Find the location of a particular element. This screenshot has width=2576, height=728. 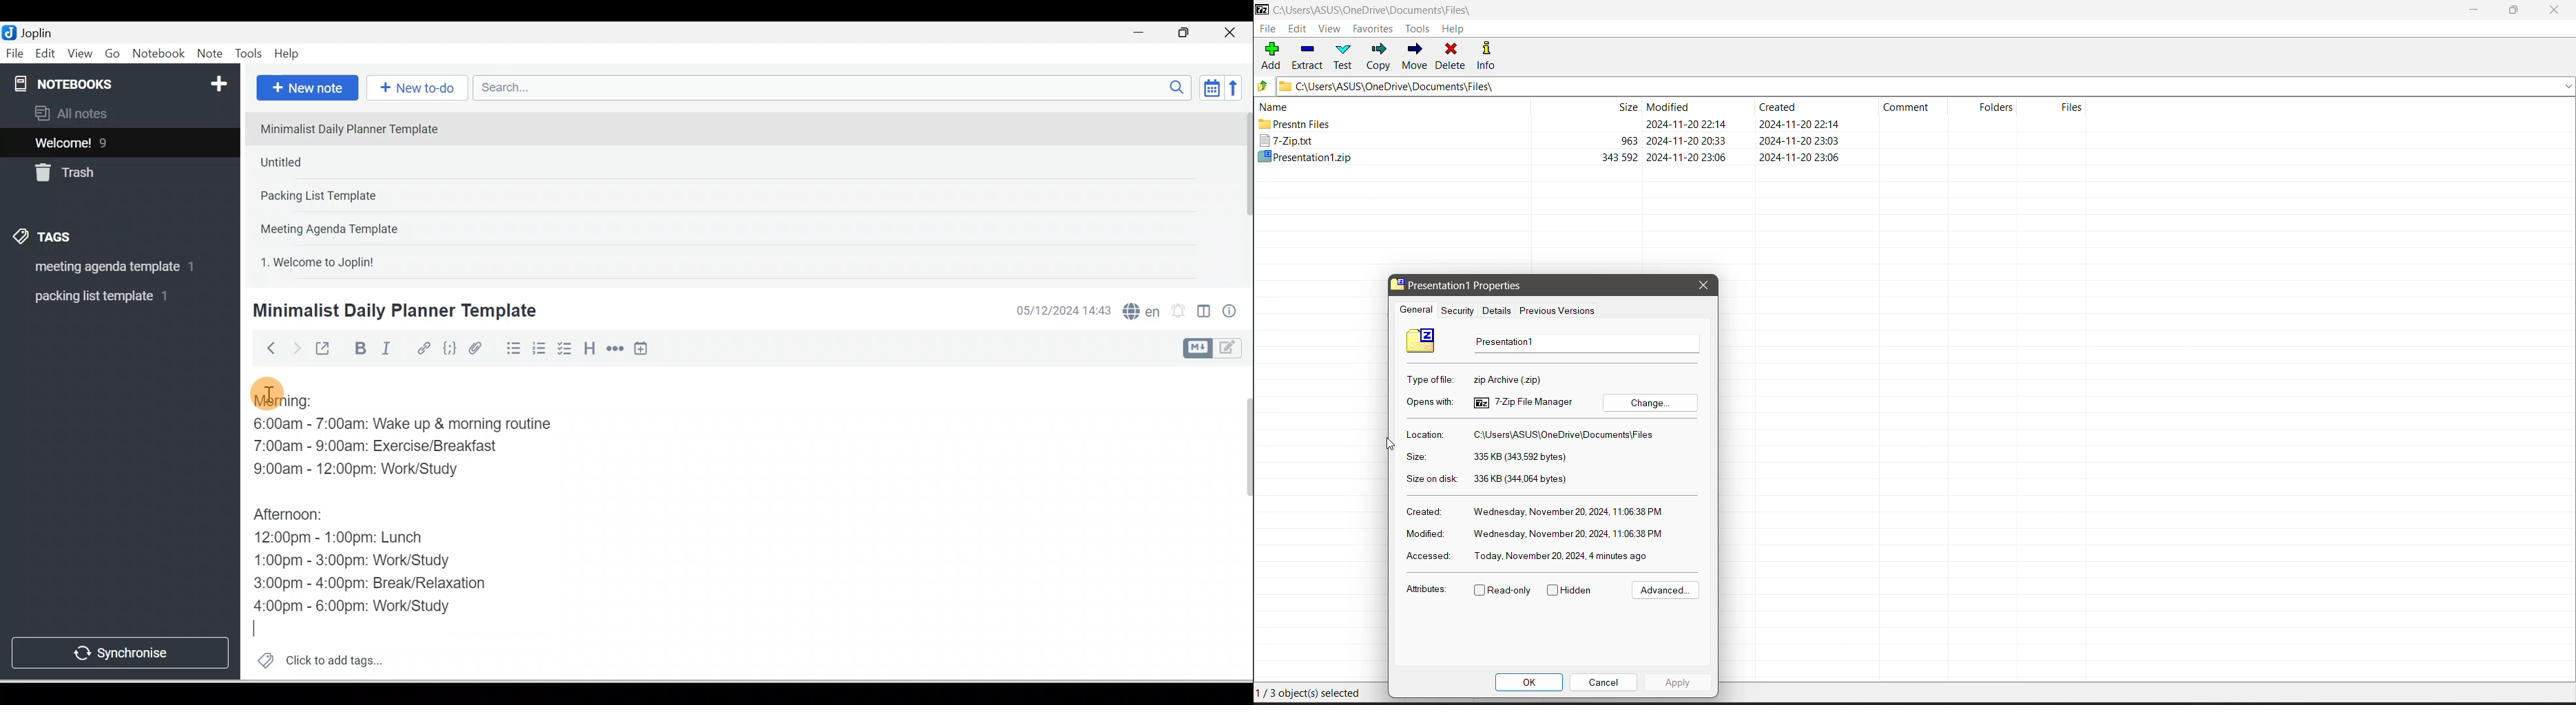

Tag 1 is located at coordinates (103, 268).